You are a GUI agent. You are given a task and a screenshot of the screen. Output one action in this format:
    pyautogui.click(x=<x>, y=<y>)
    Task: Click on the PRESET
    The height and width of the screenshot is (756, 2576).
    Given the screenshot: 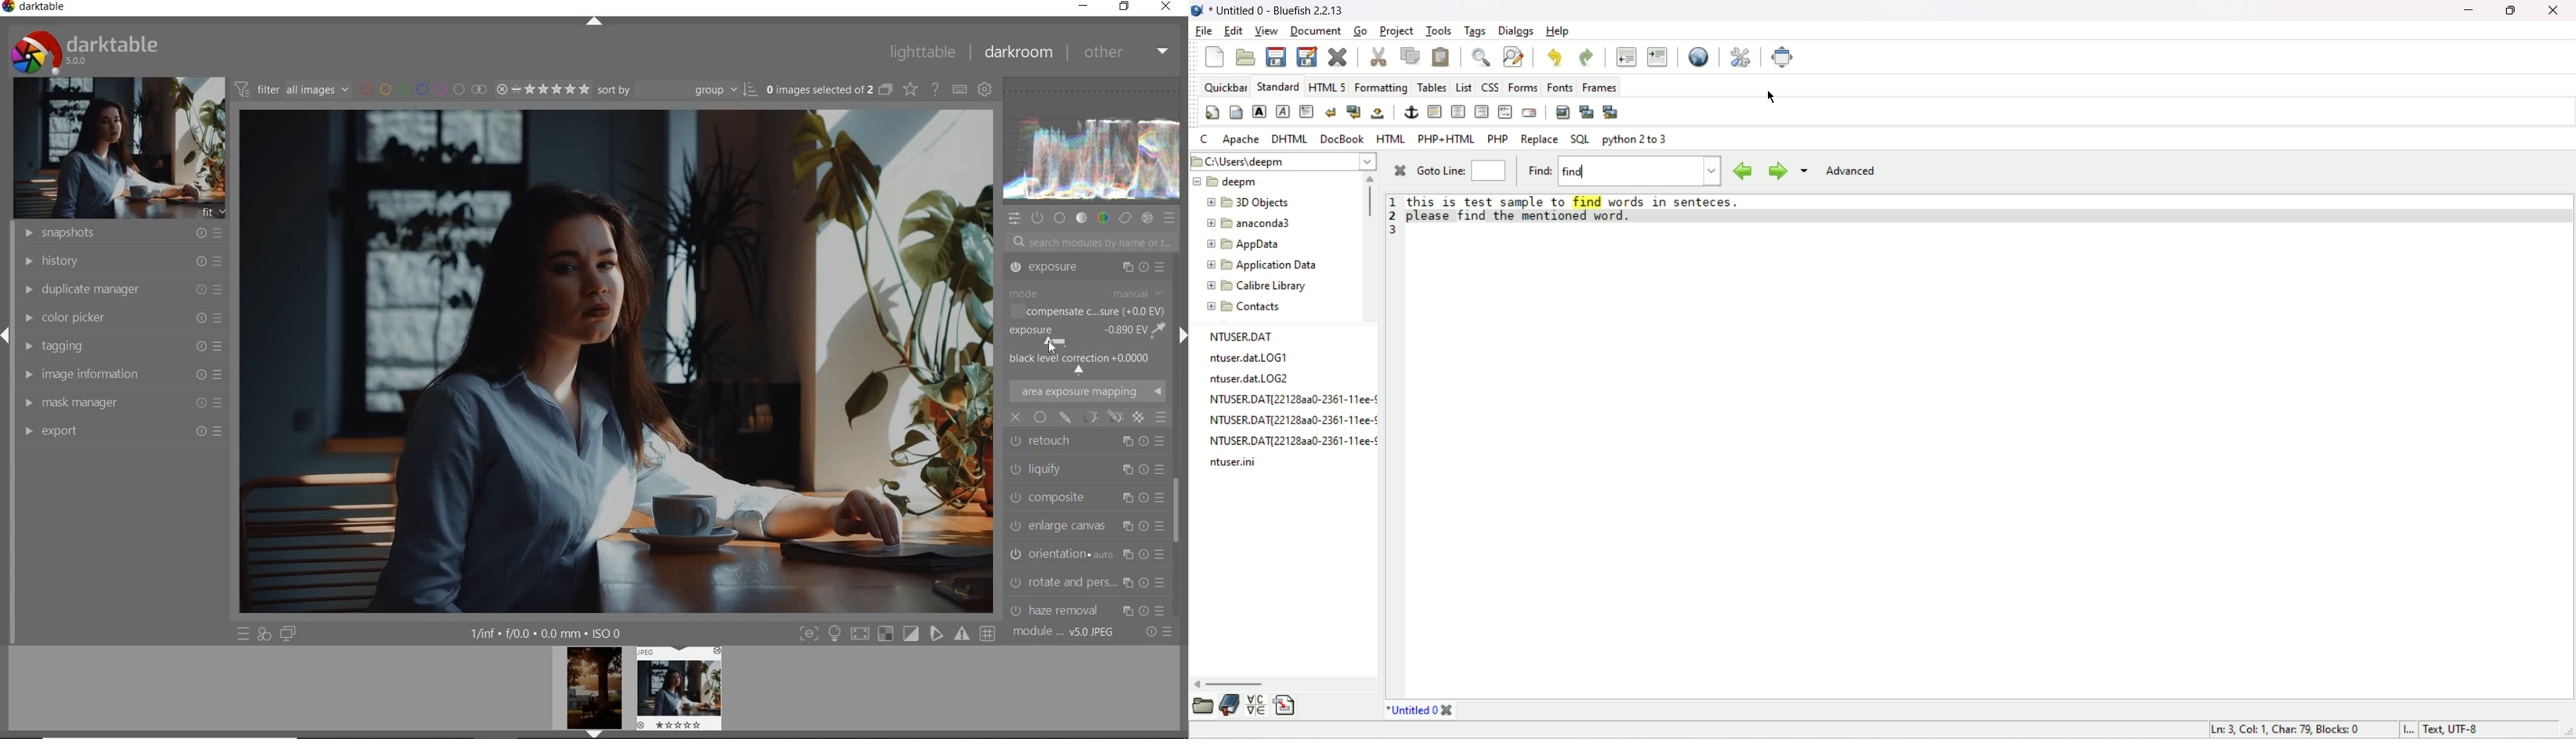 What is the action you would take?
    pyautogui.click(x=1171, y=219)
    